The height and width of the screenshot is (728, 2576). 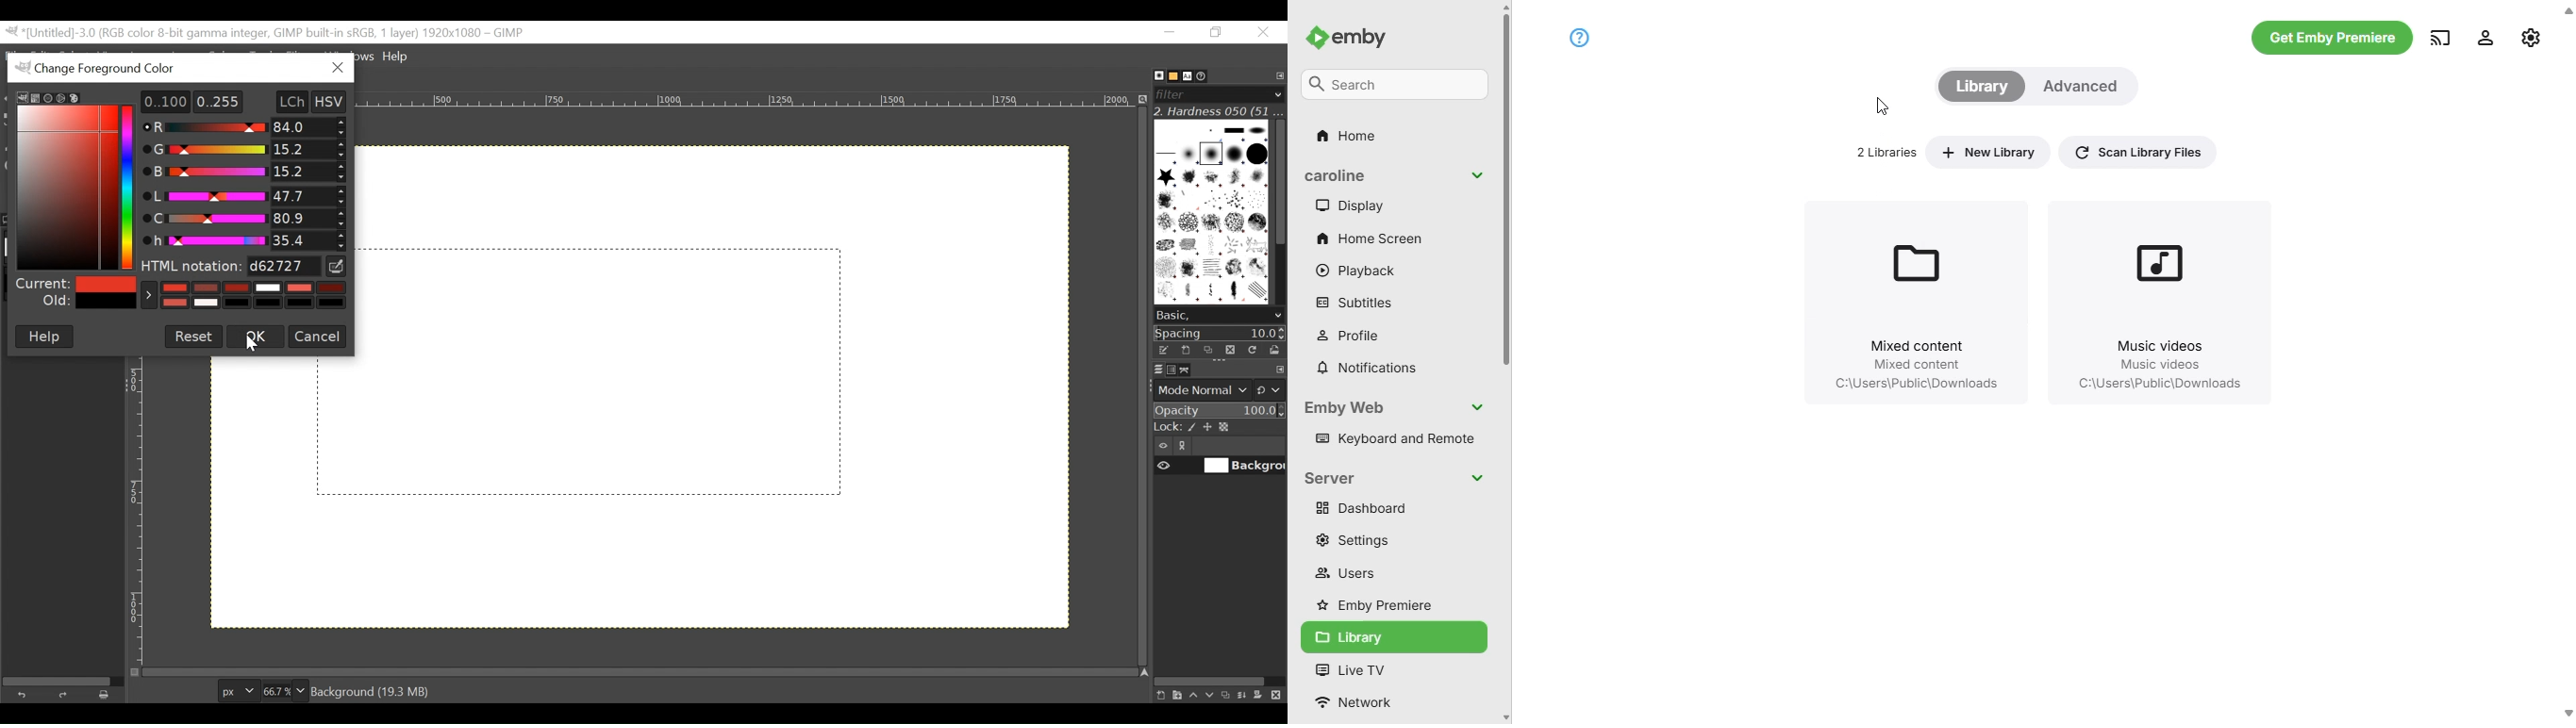 What do you see at coordinates (750, 101) in the screenshot?
I see `Horizontal ruler` at bounding box center [750, 101].